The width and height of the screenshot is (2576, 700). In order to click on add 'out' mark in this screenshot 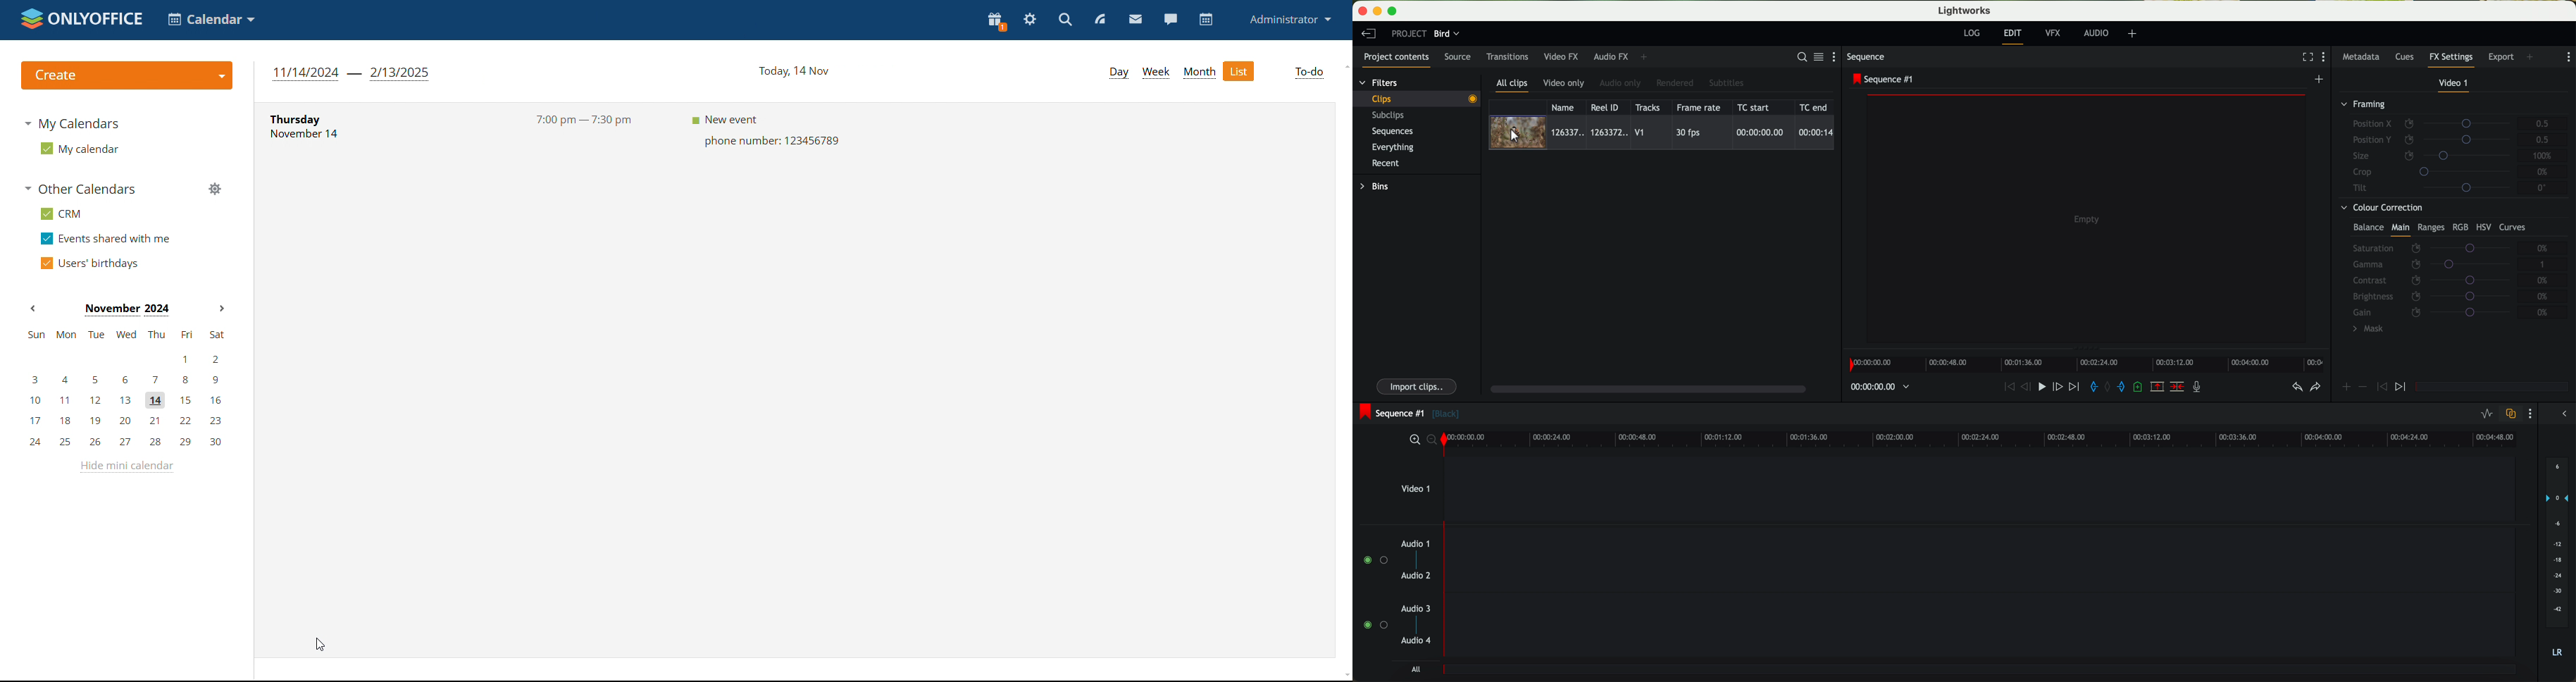, I will do `click(2126, 386)`.